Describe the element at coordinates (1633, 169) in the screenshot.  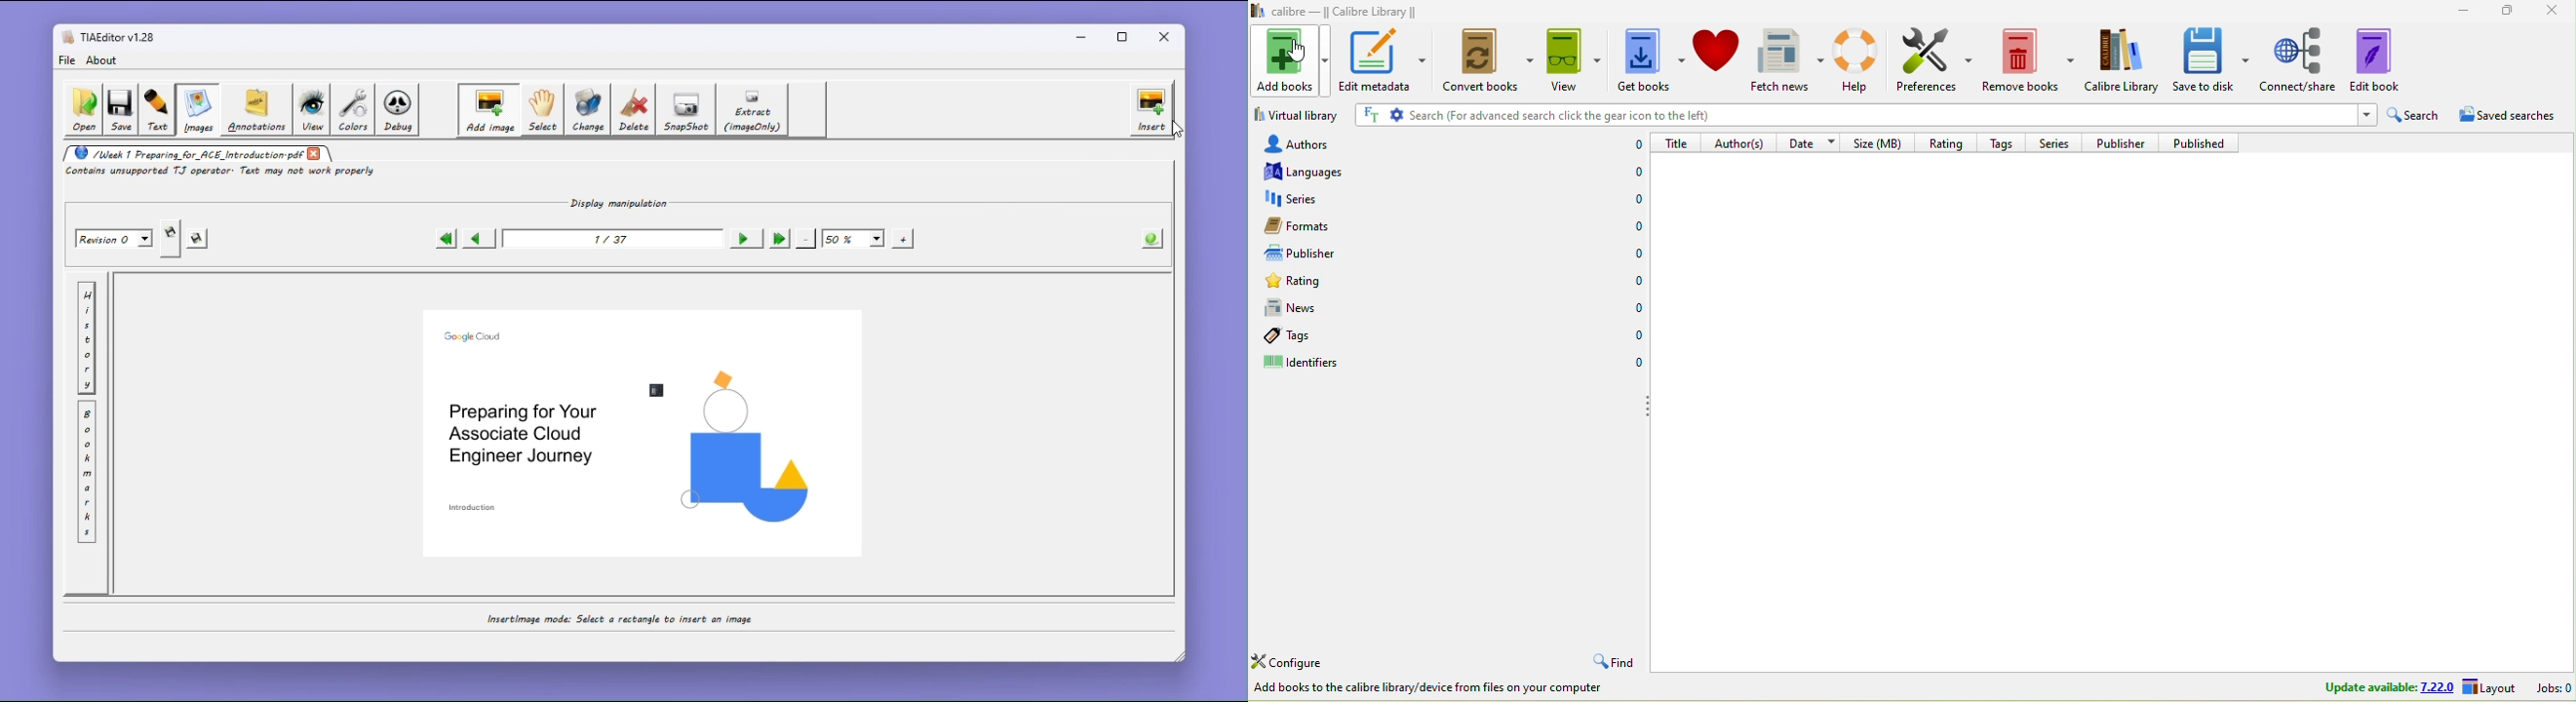
I see `0` at that location.